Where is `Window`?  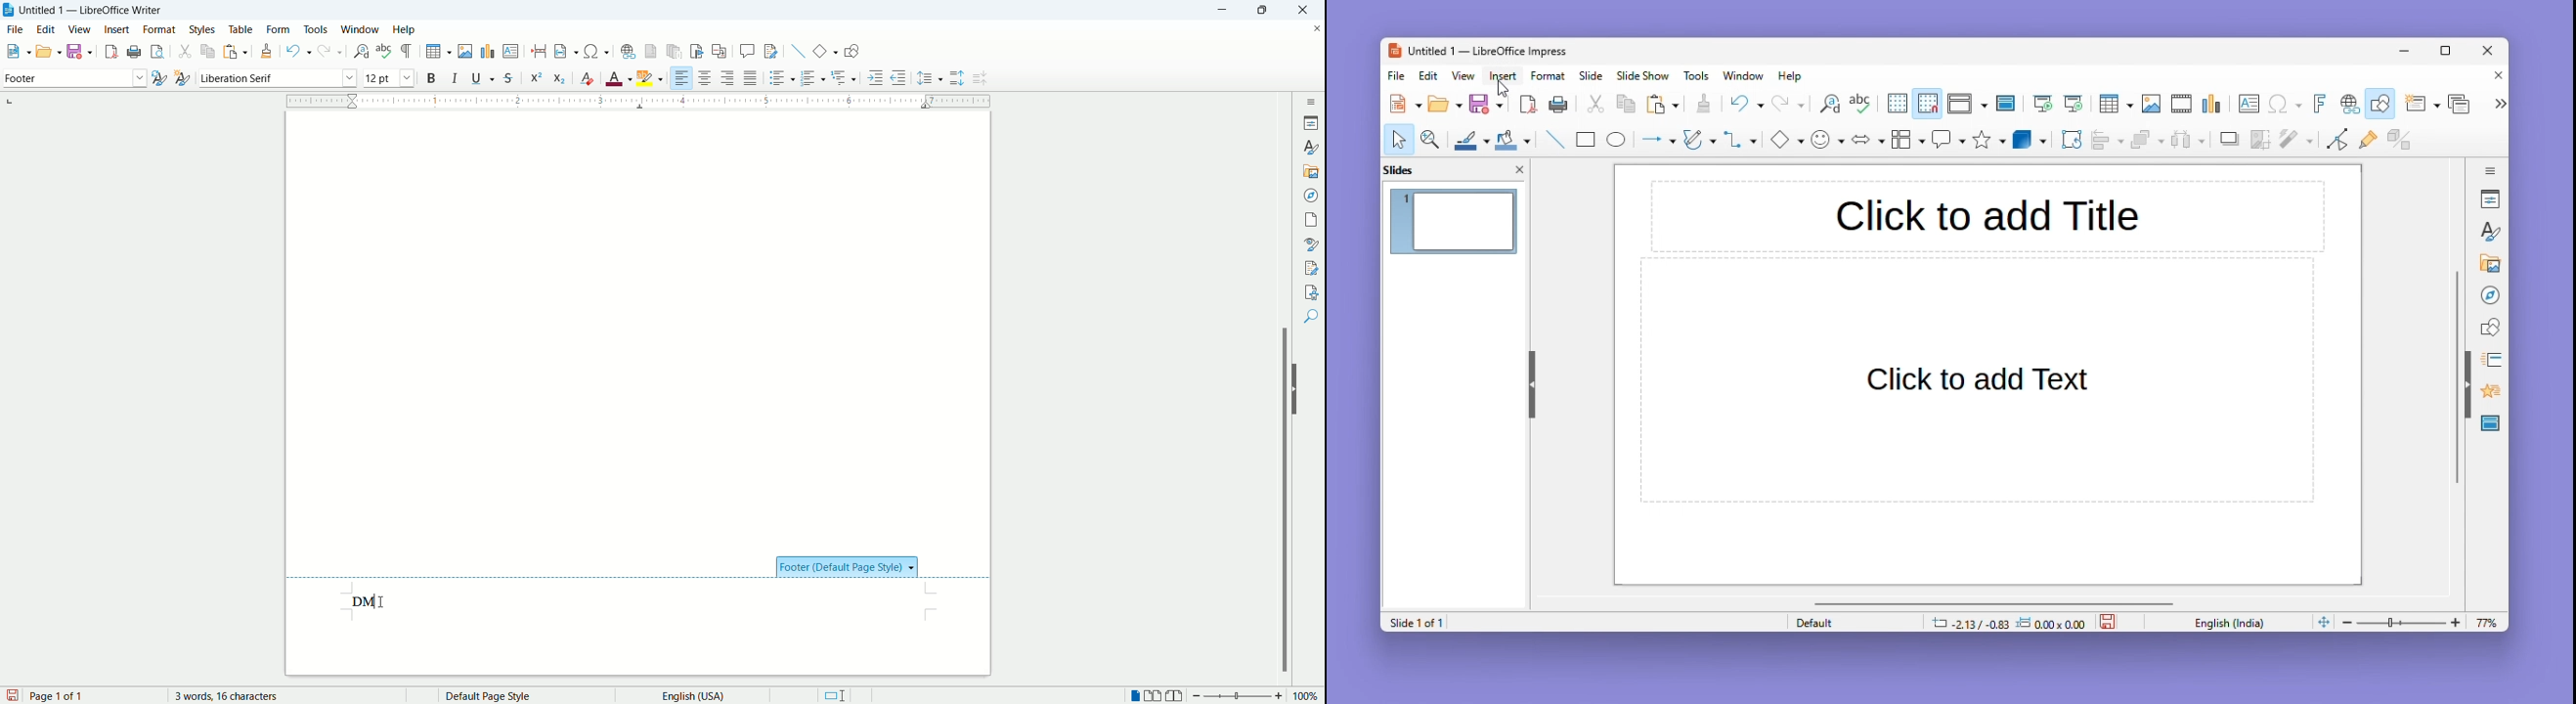 Window is located at coordinates (1748, 75).